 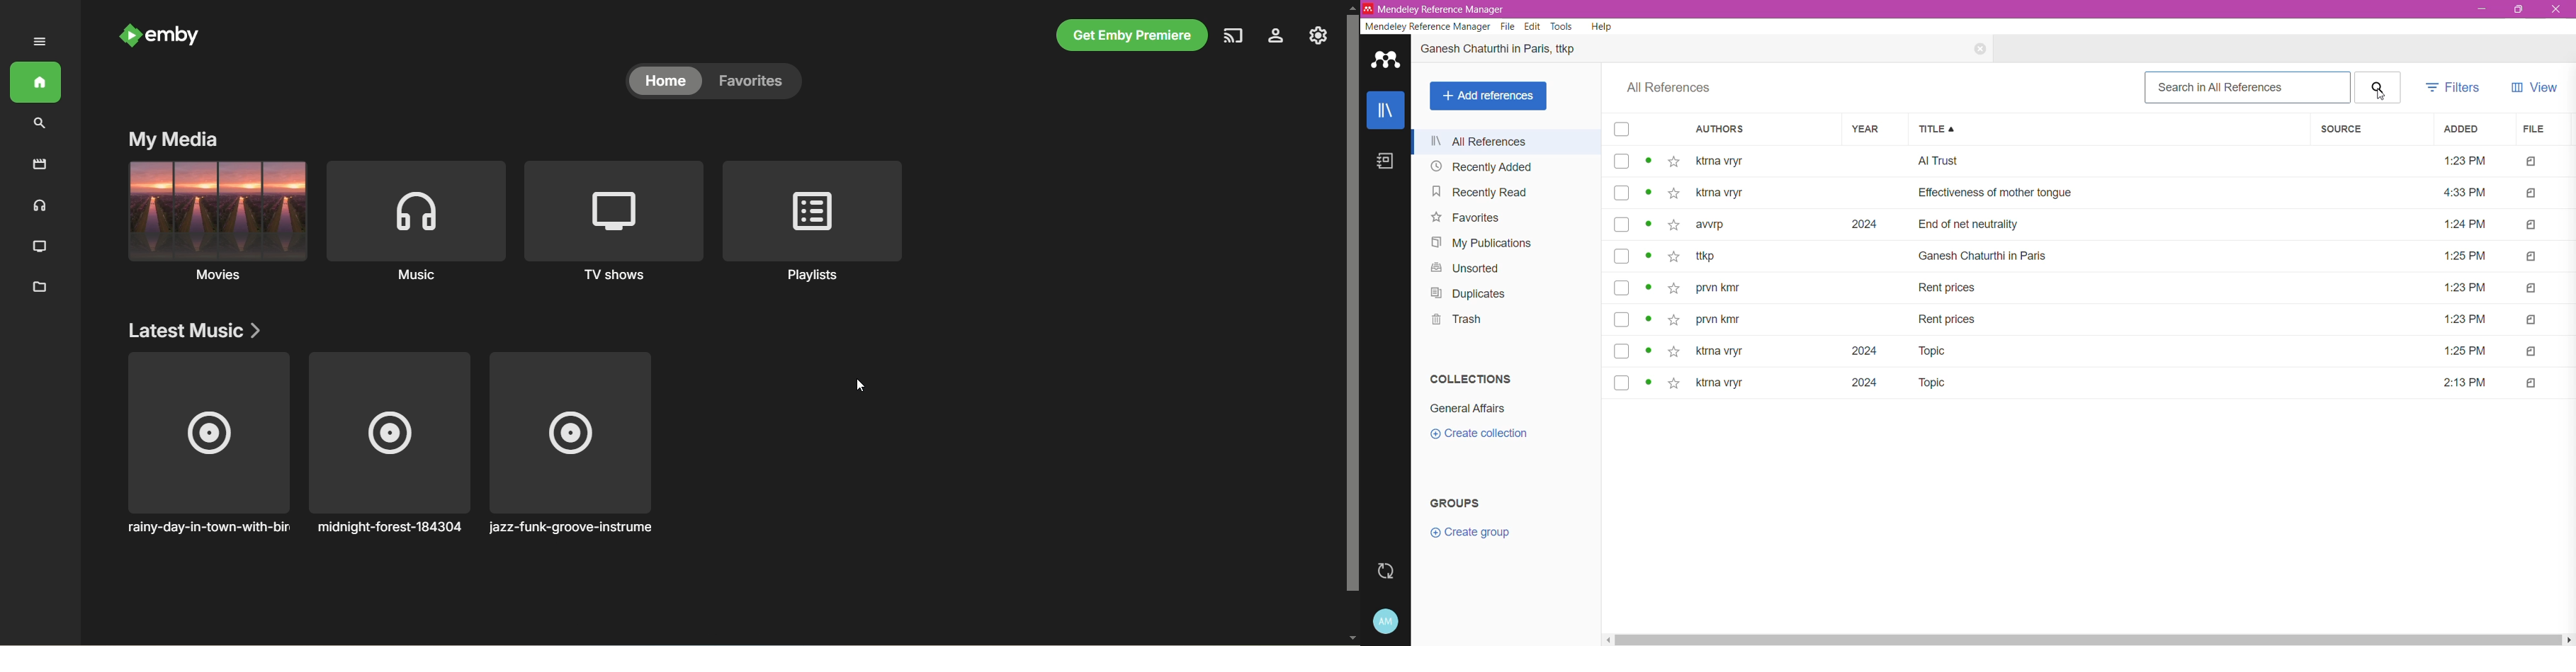 I want to click on view status, so click(x=1650, y=256).